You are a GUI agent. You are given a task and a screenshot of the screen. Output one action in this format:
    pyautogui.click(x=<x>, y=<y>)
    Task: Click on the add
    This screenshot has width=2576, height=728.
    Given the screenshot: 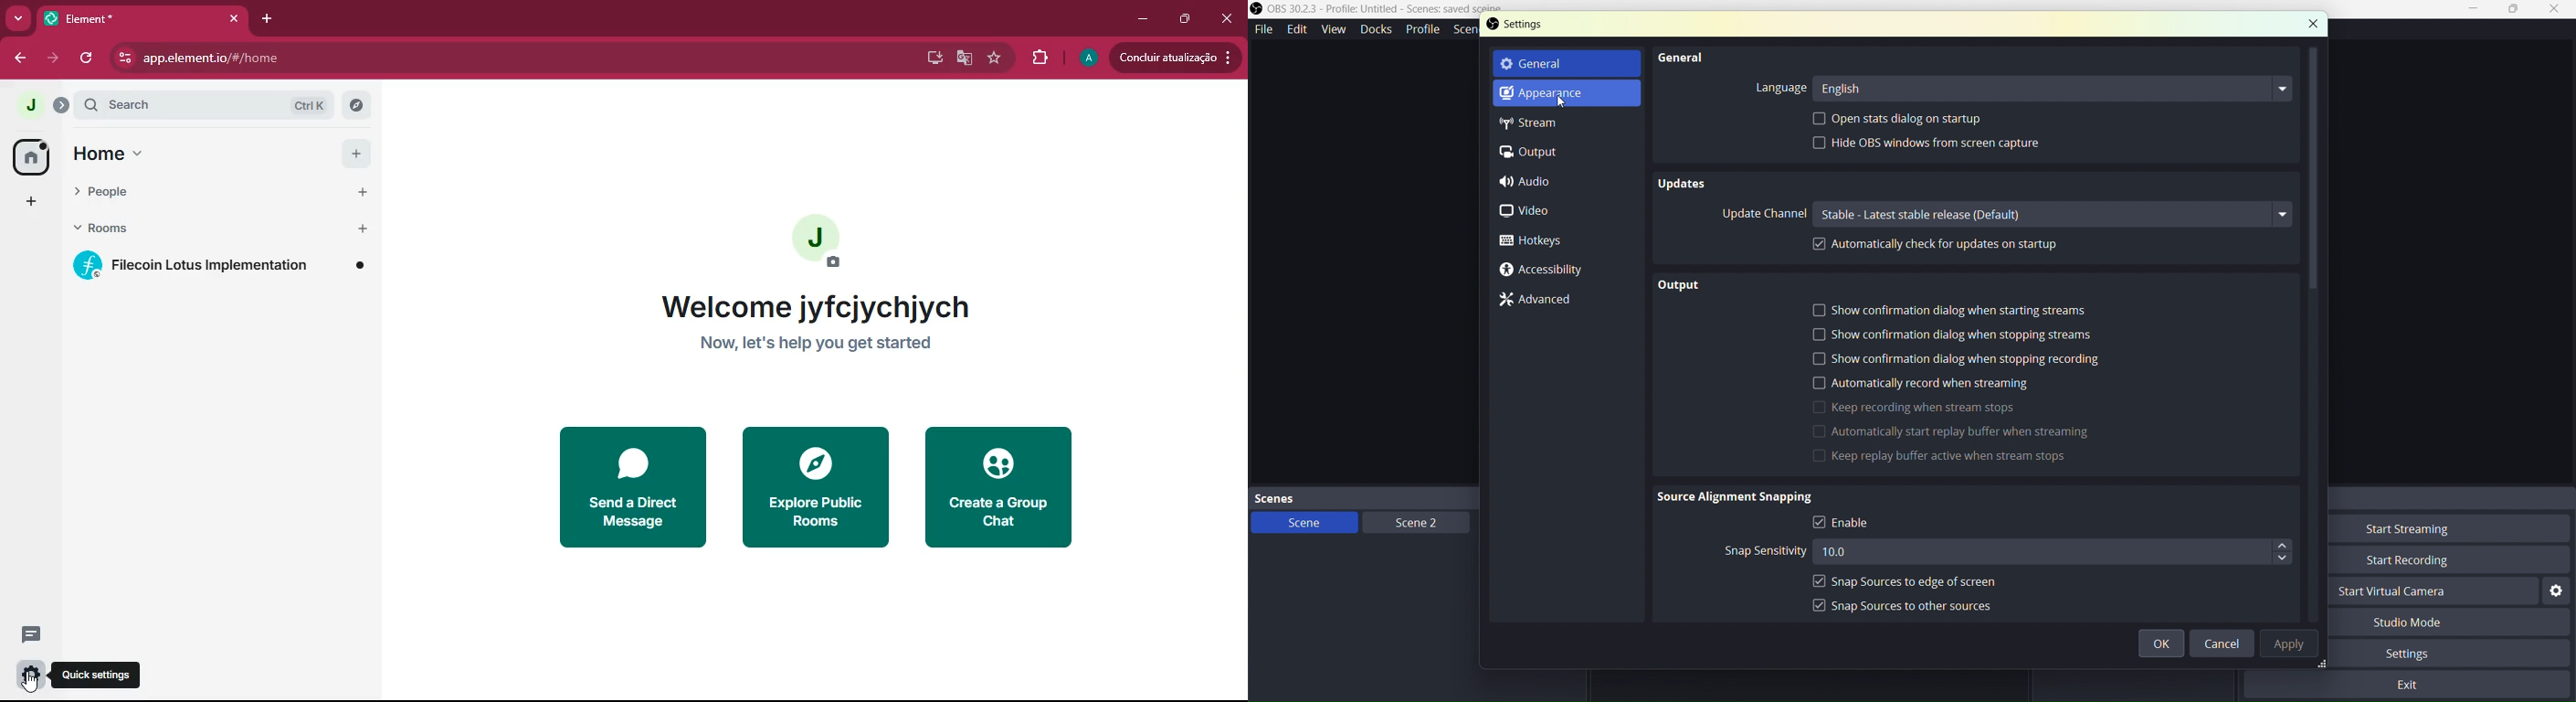 What is the action you would take?
    pyautogui.click(x=356, y=155)
    